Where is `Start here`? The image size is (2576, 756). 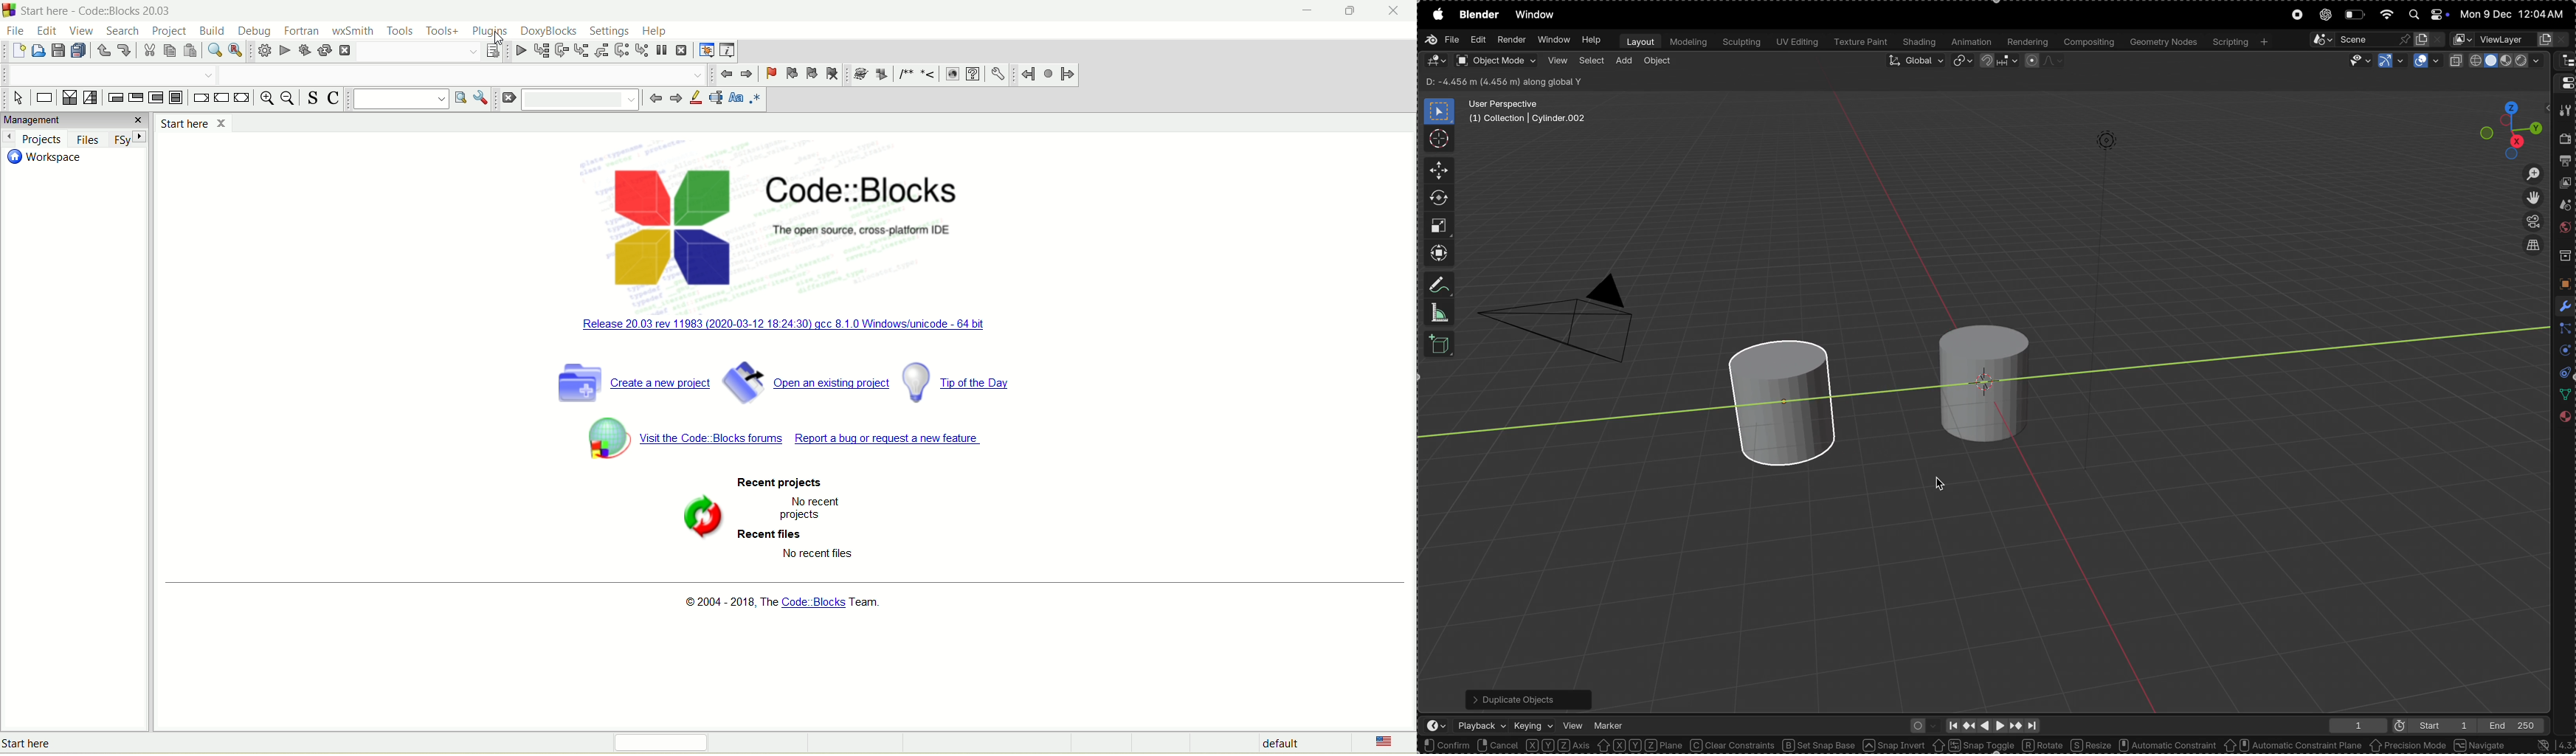 Start here is located at coordinates (57, 745).